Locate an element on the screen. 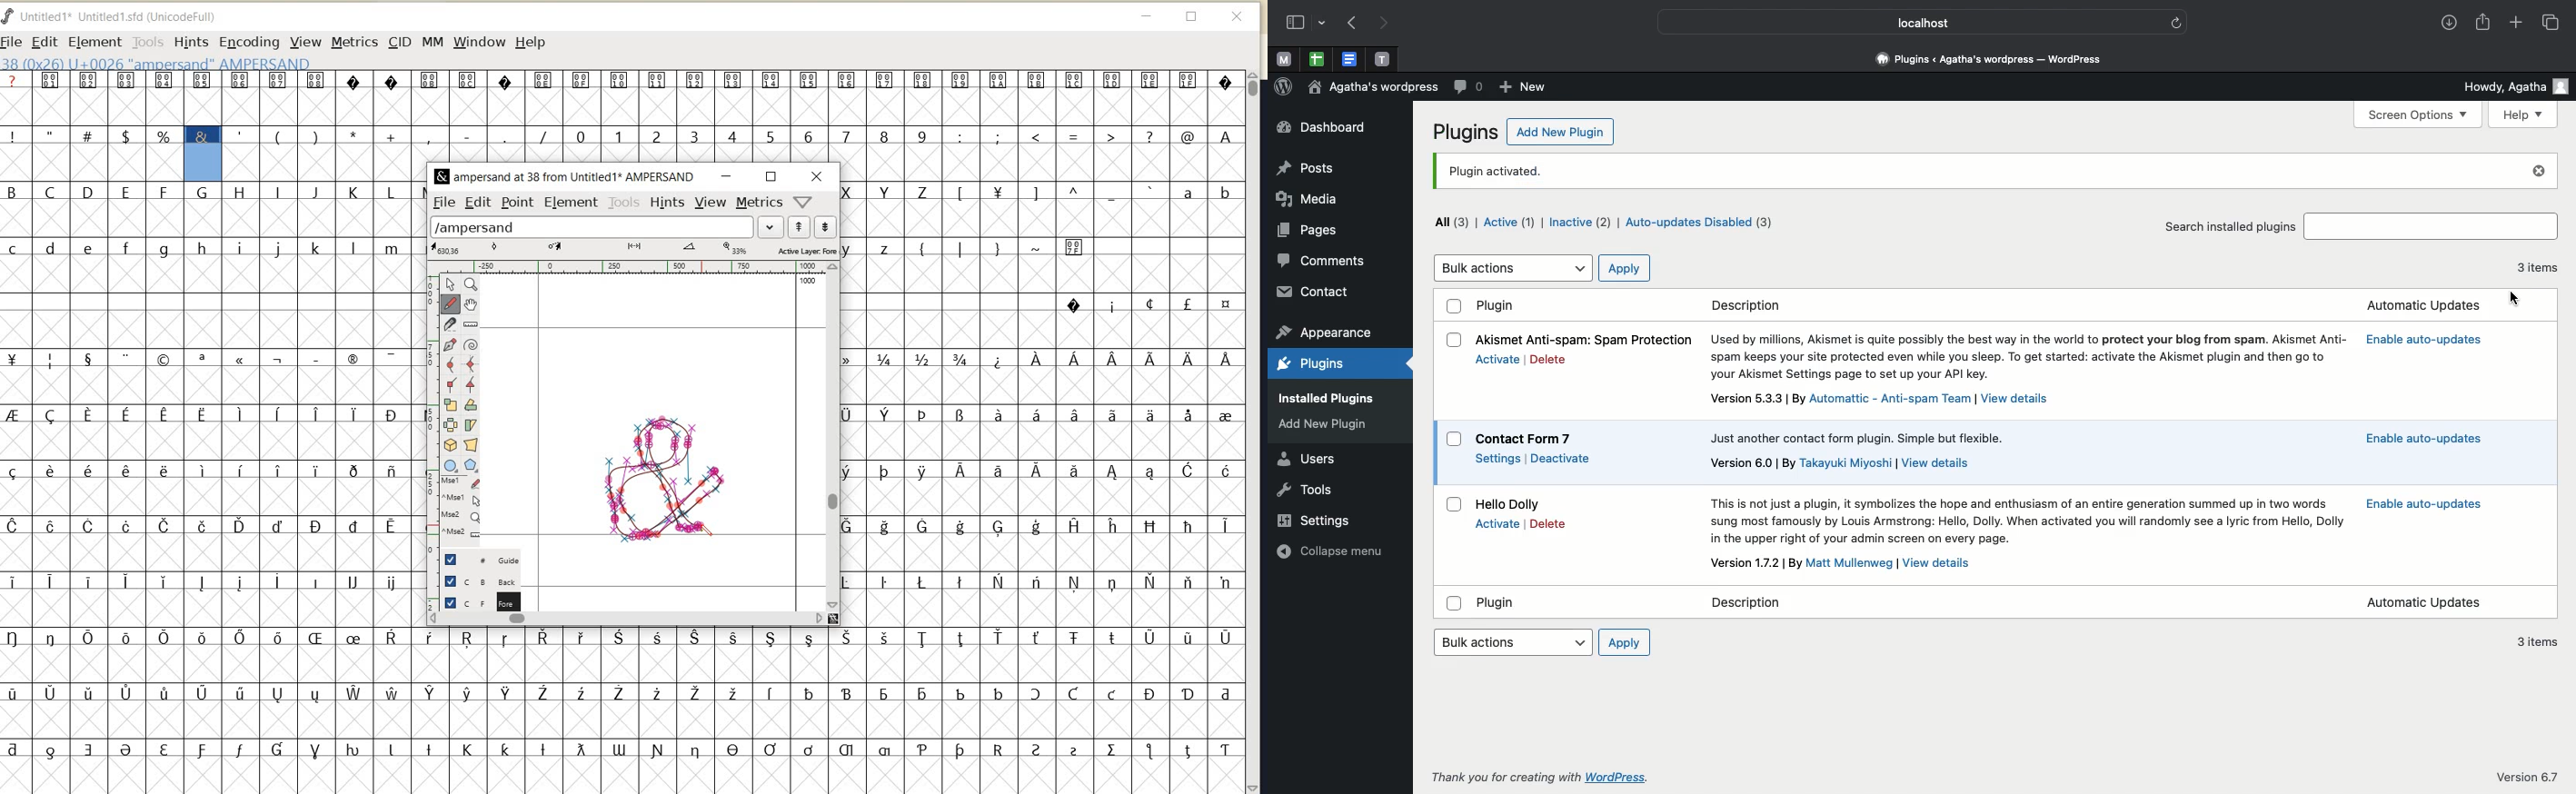 The image size is (2576, 812). glyph characters is located at coordinates (827, 703).